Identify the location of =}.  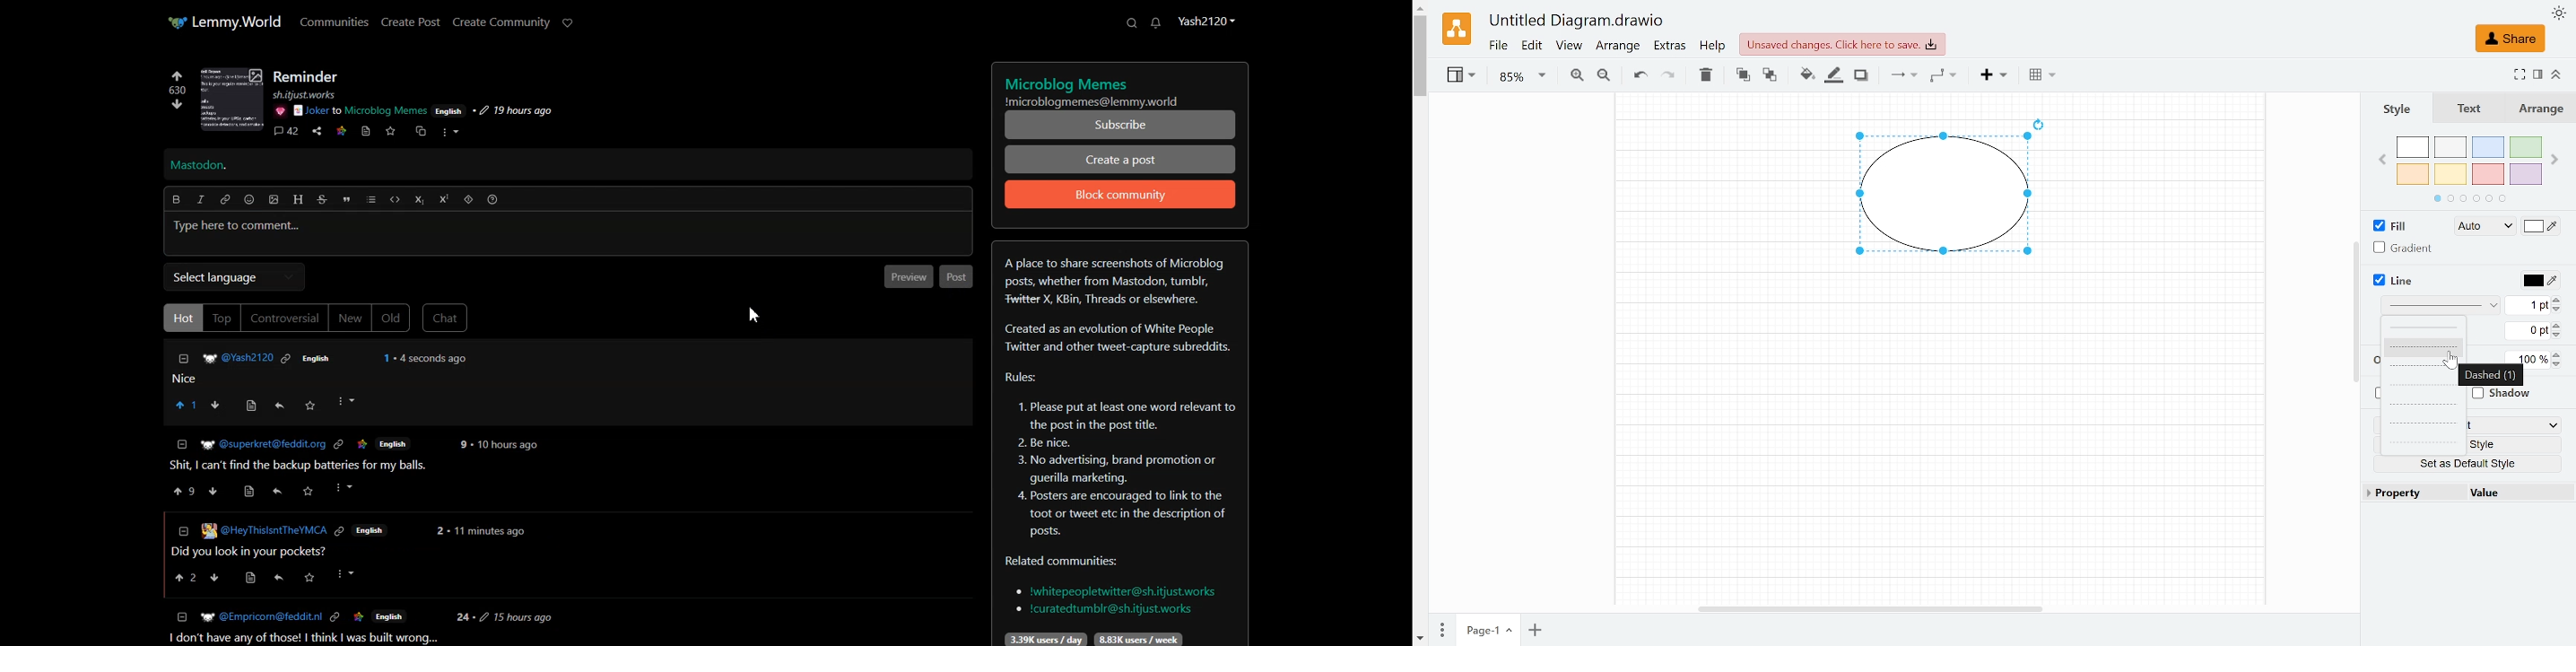
(181, 530).